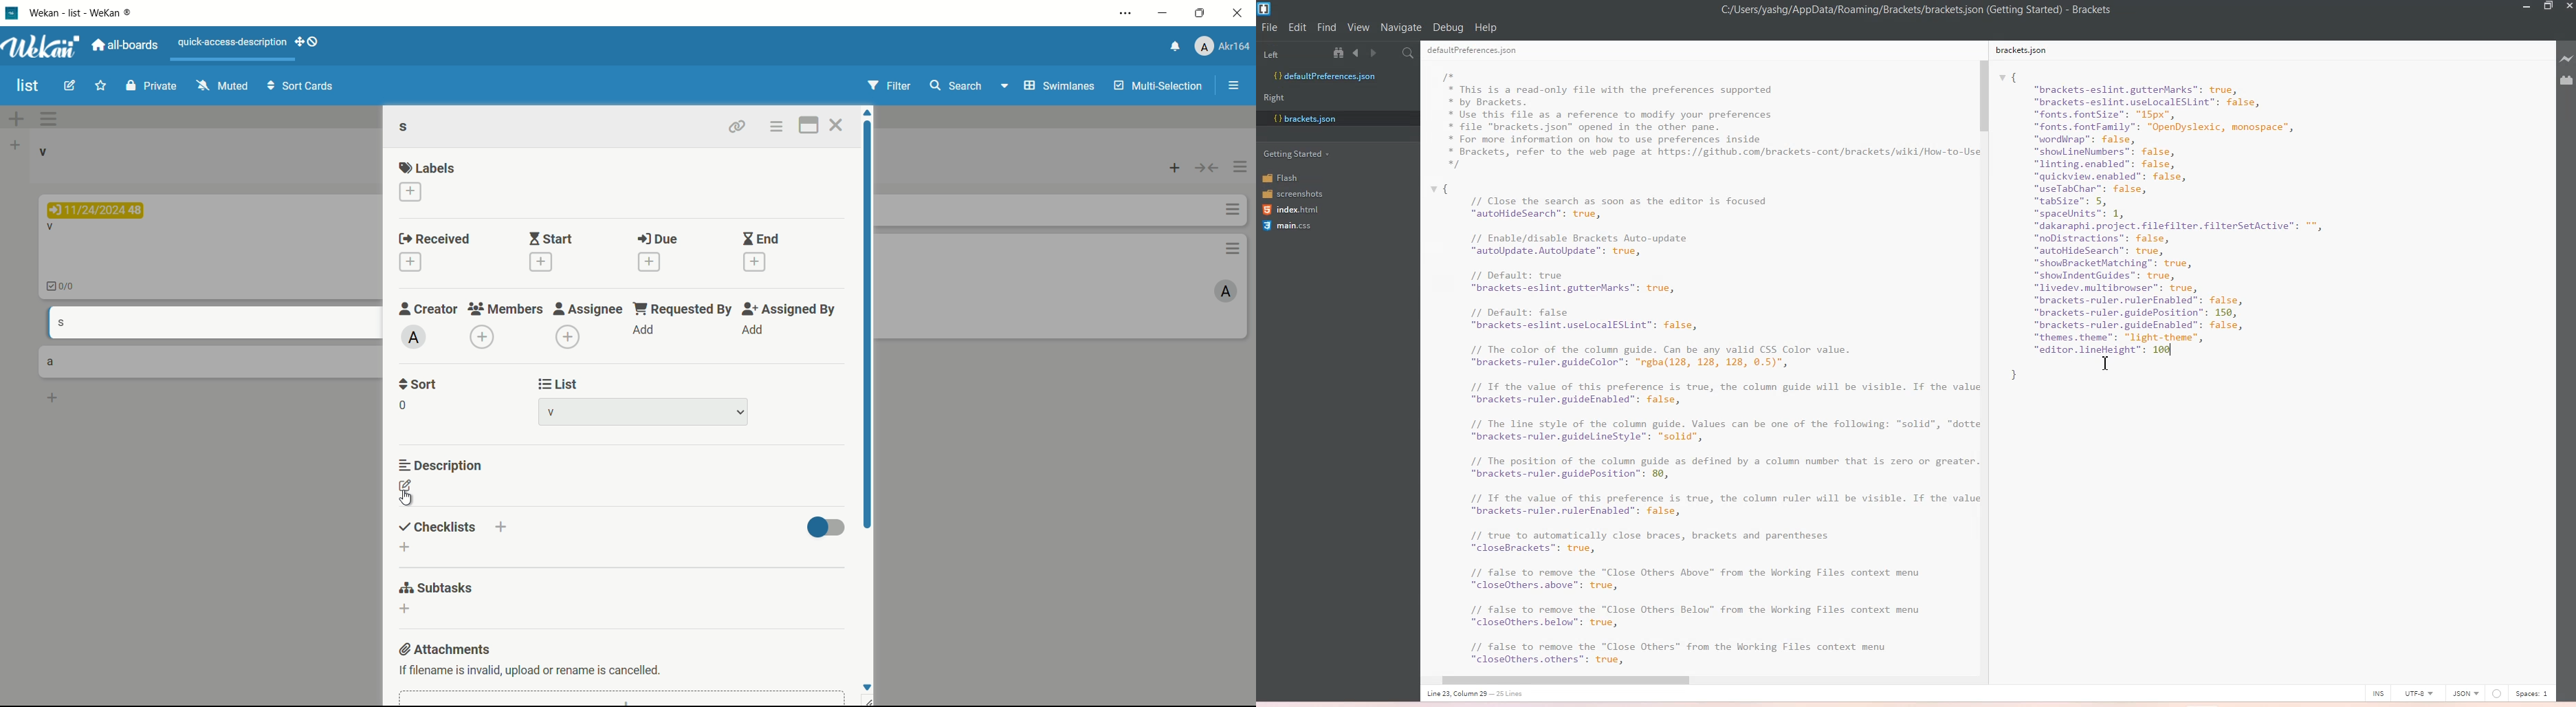  Describe the element at coordinates (1692, 681) in the screenshot. I see `Horizontal scroll bar` at that location.